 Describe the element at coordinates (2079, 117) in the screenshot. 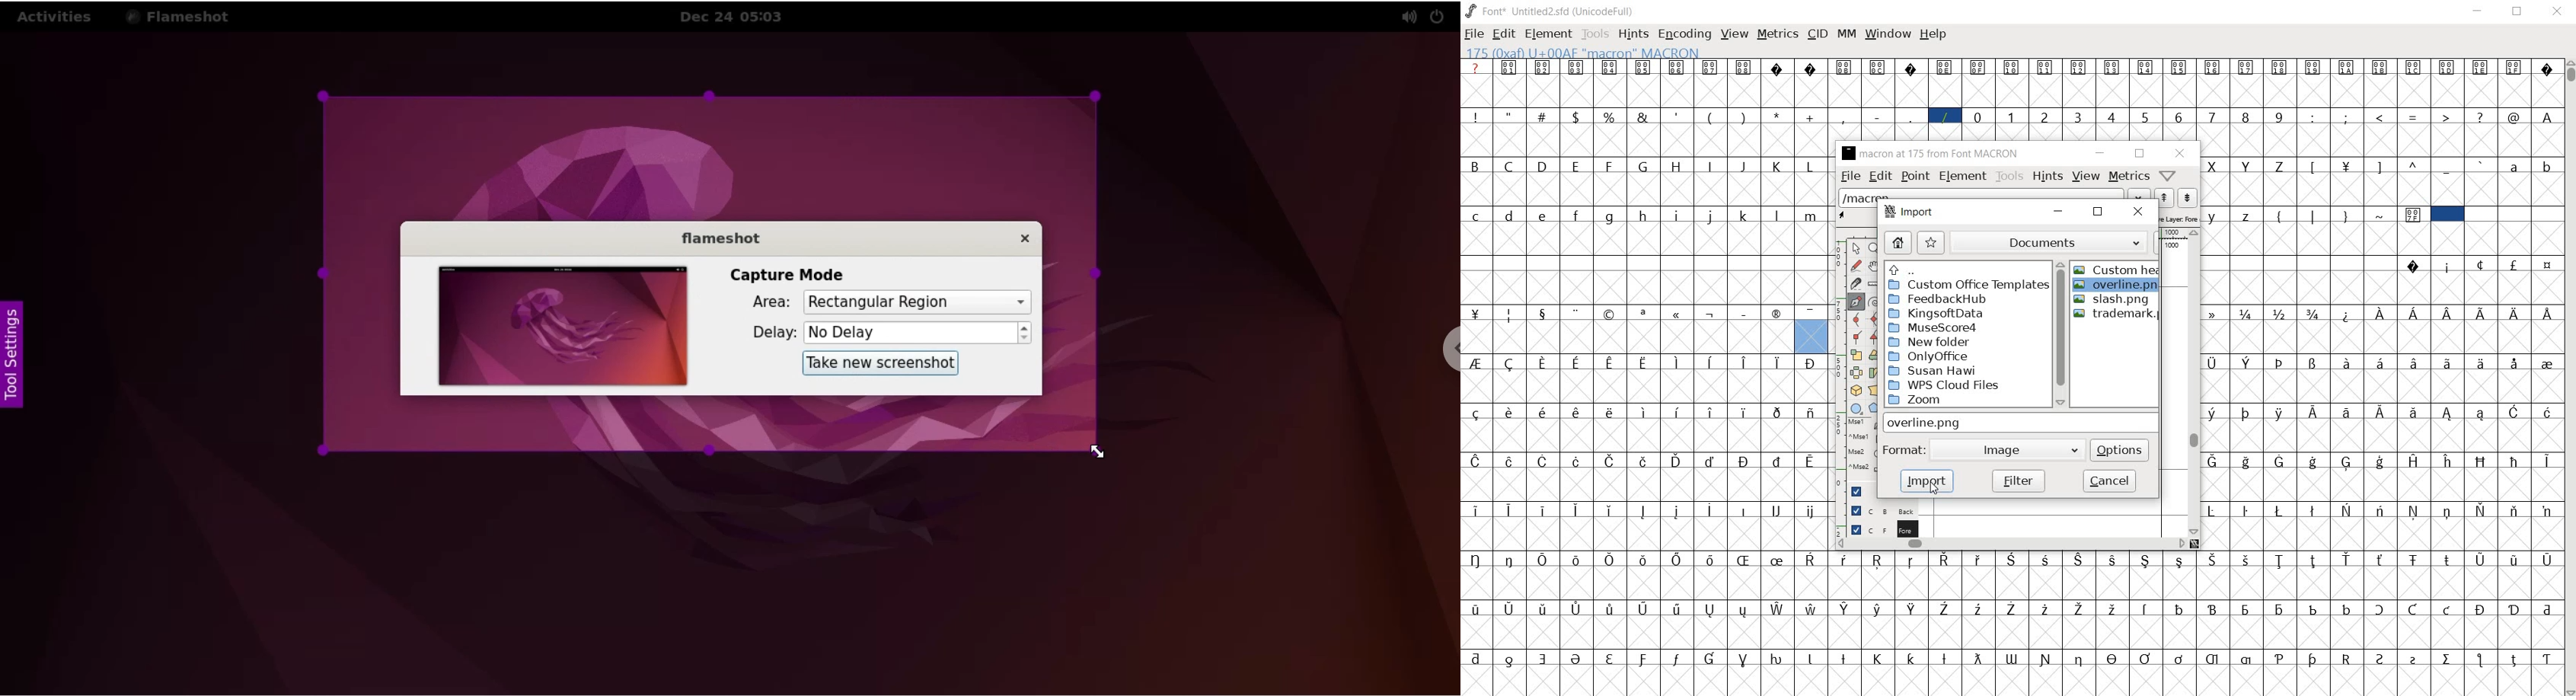

I see `3` at that location.